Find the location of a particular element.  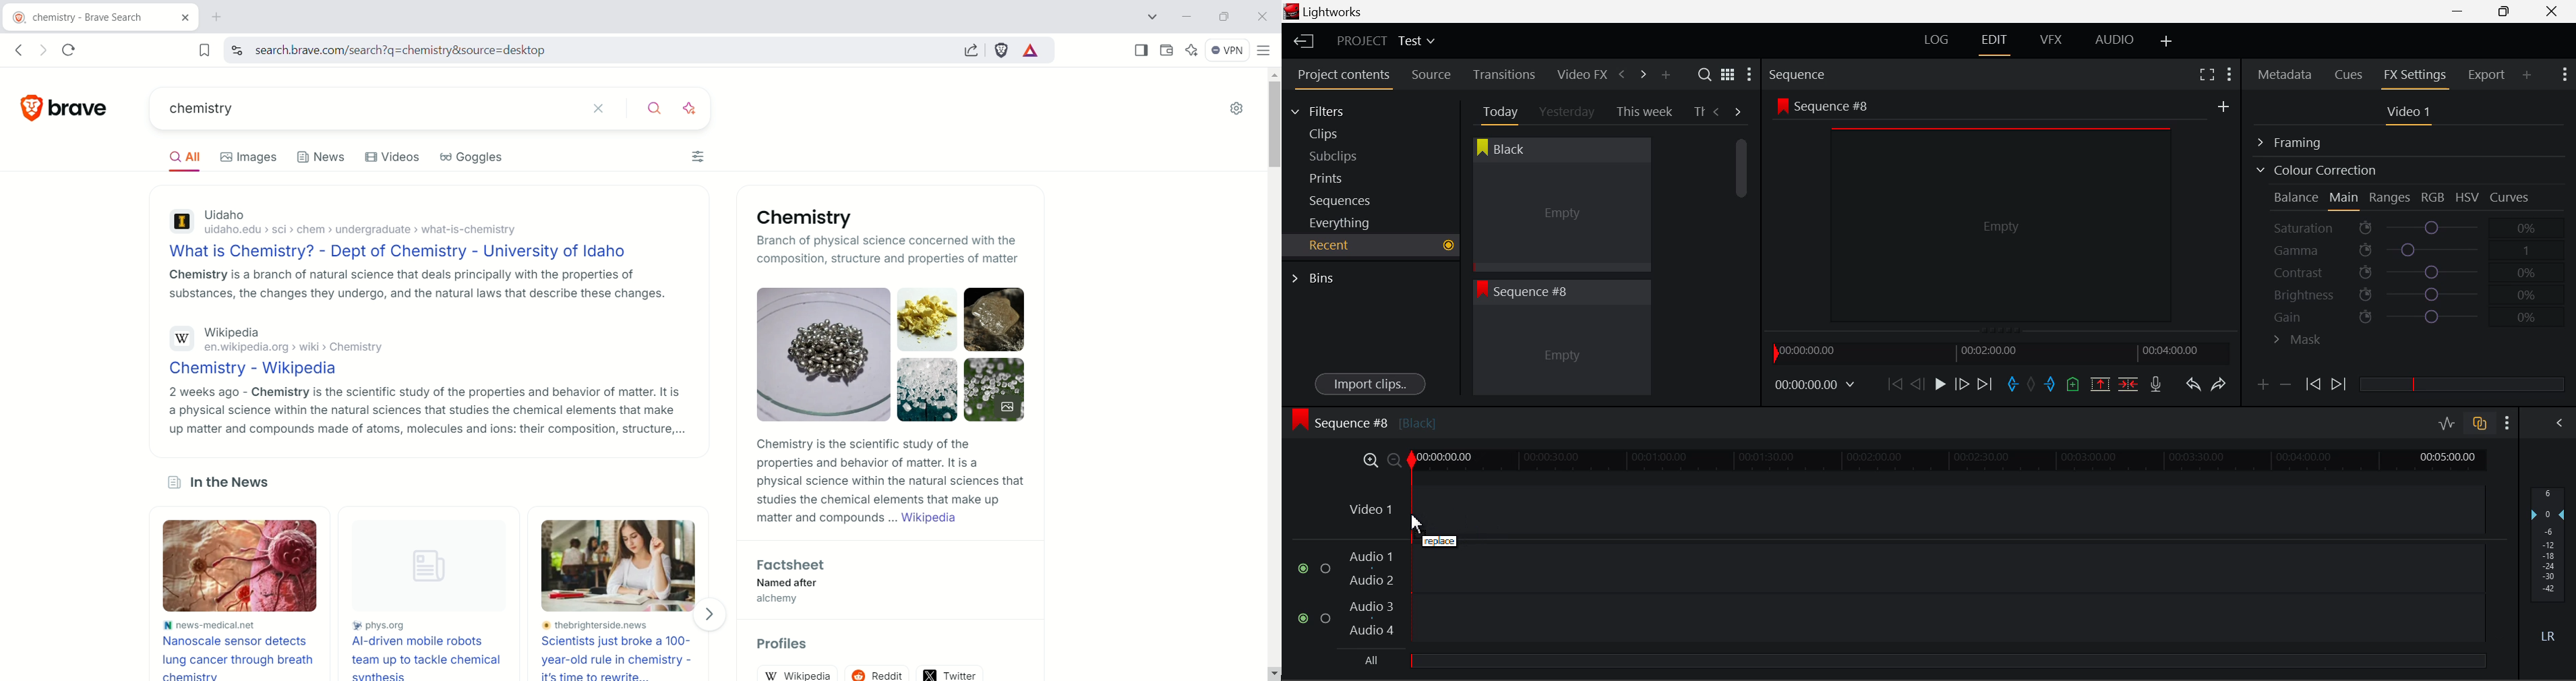

Today Tab Open is located at coordinates (1497, 111).